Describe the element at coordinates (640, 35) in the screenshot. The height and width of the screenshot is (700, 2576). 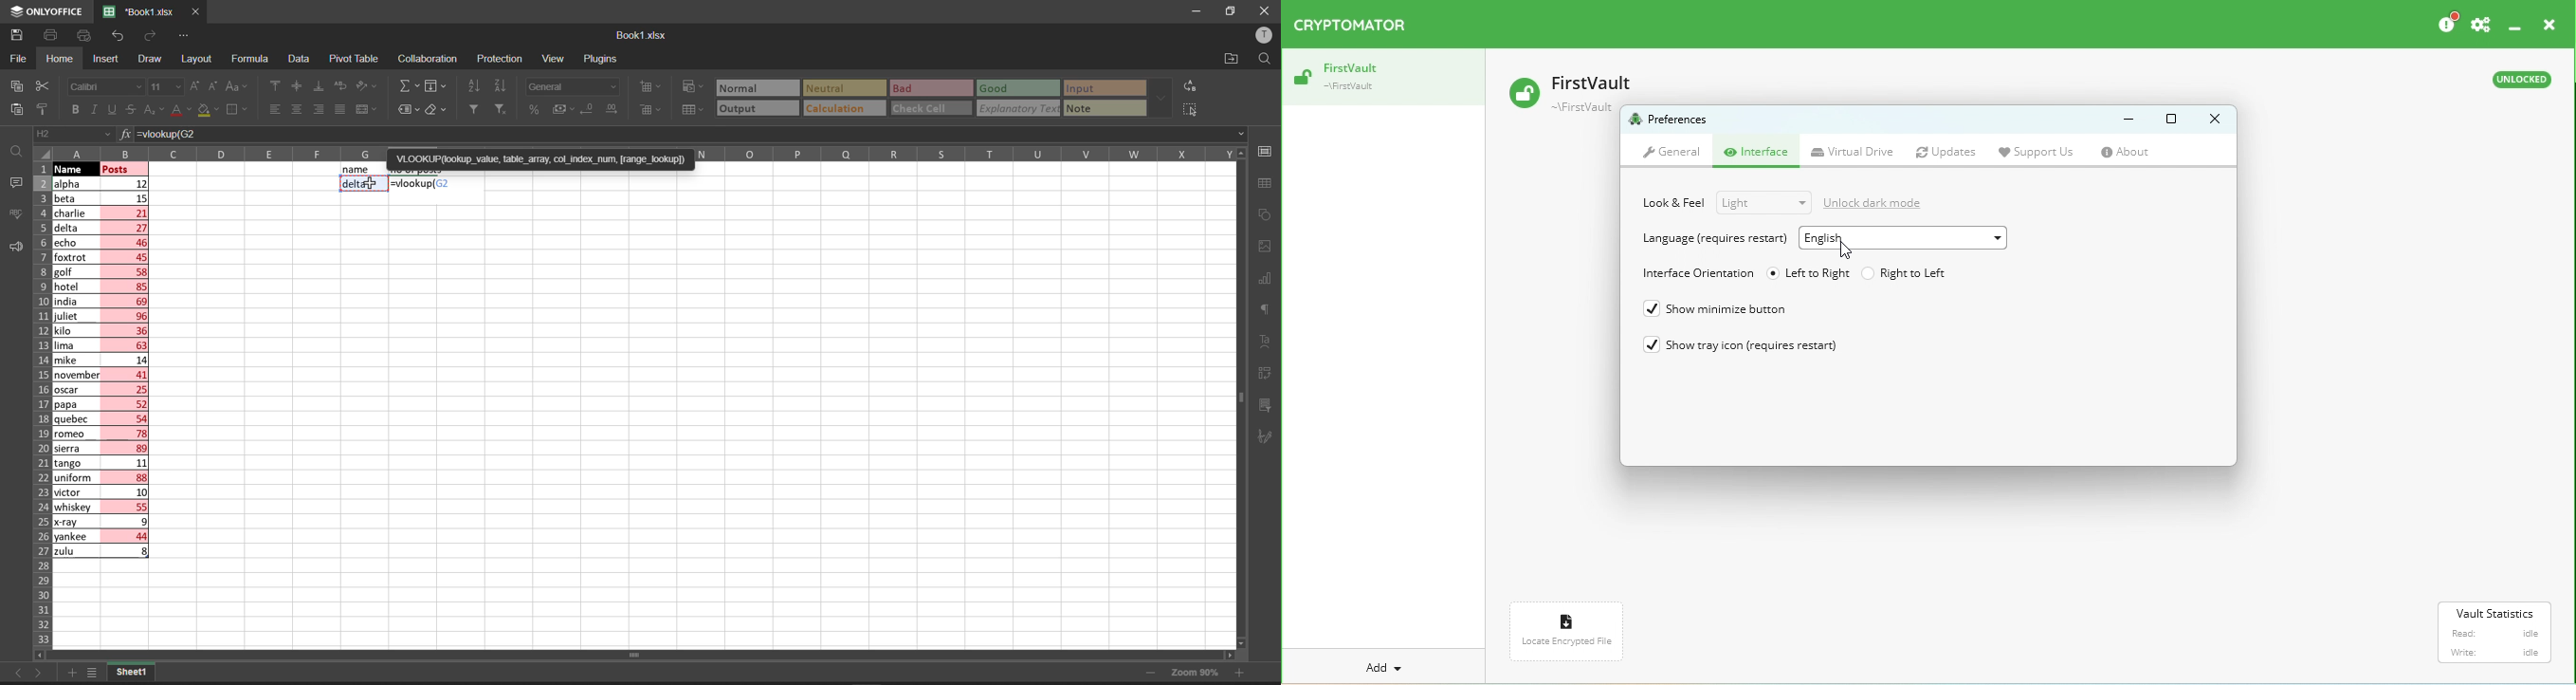
I see `book name` at that location.